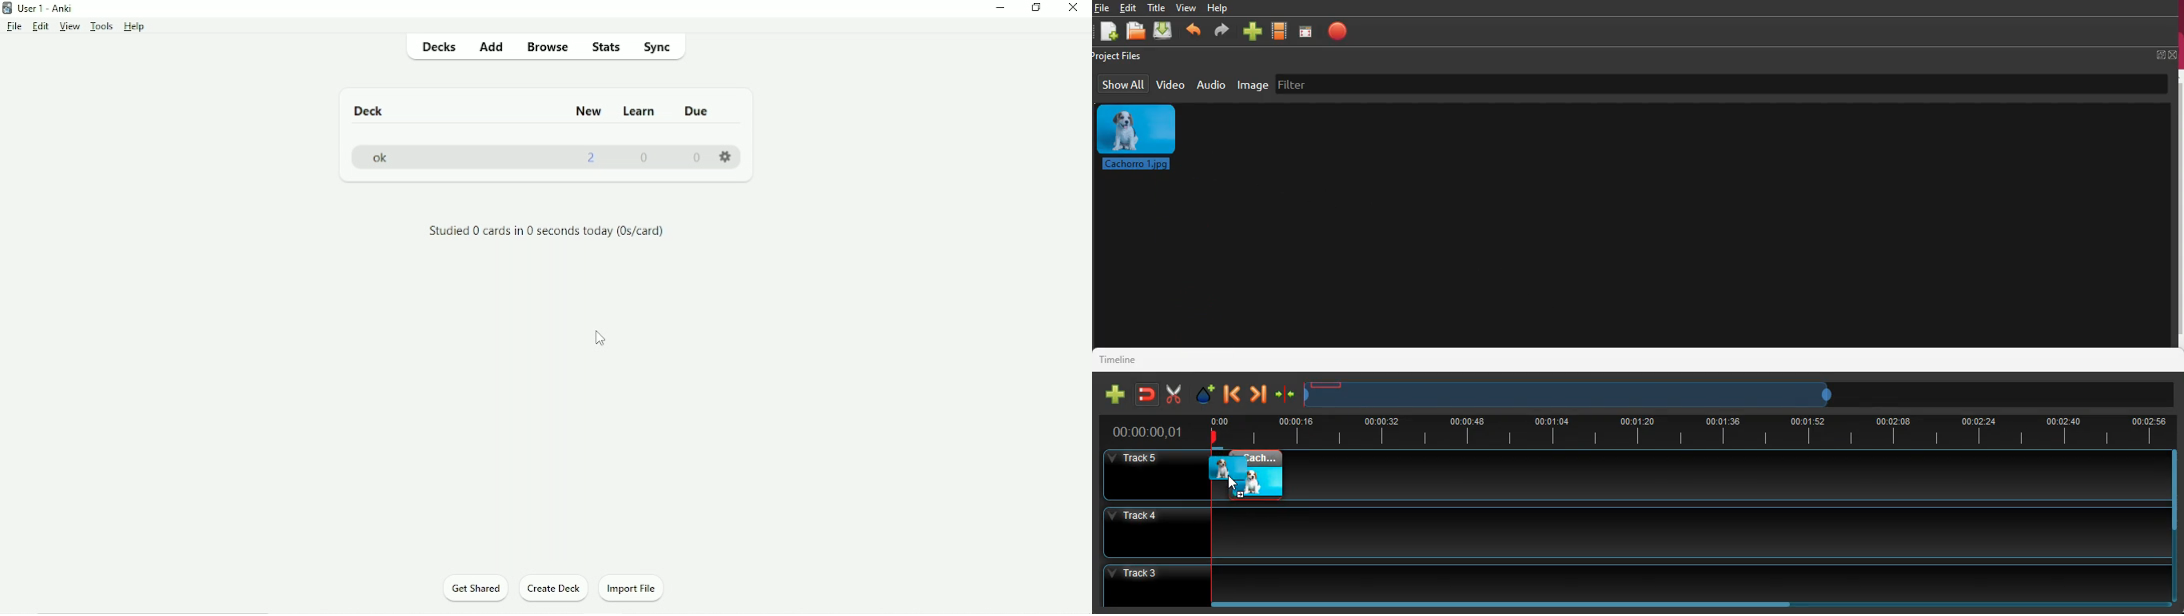 Image resolution: width=2184 pixels, height=616 pixels. I want to click on Learn, so click(641, 111).